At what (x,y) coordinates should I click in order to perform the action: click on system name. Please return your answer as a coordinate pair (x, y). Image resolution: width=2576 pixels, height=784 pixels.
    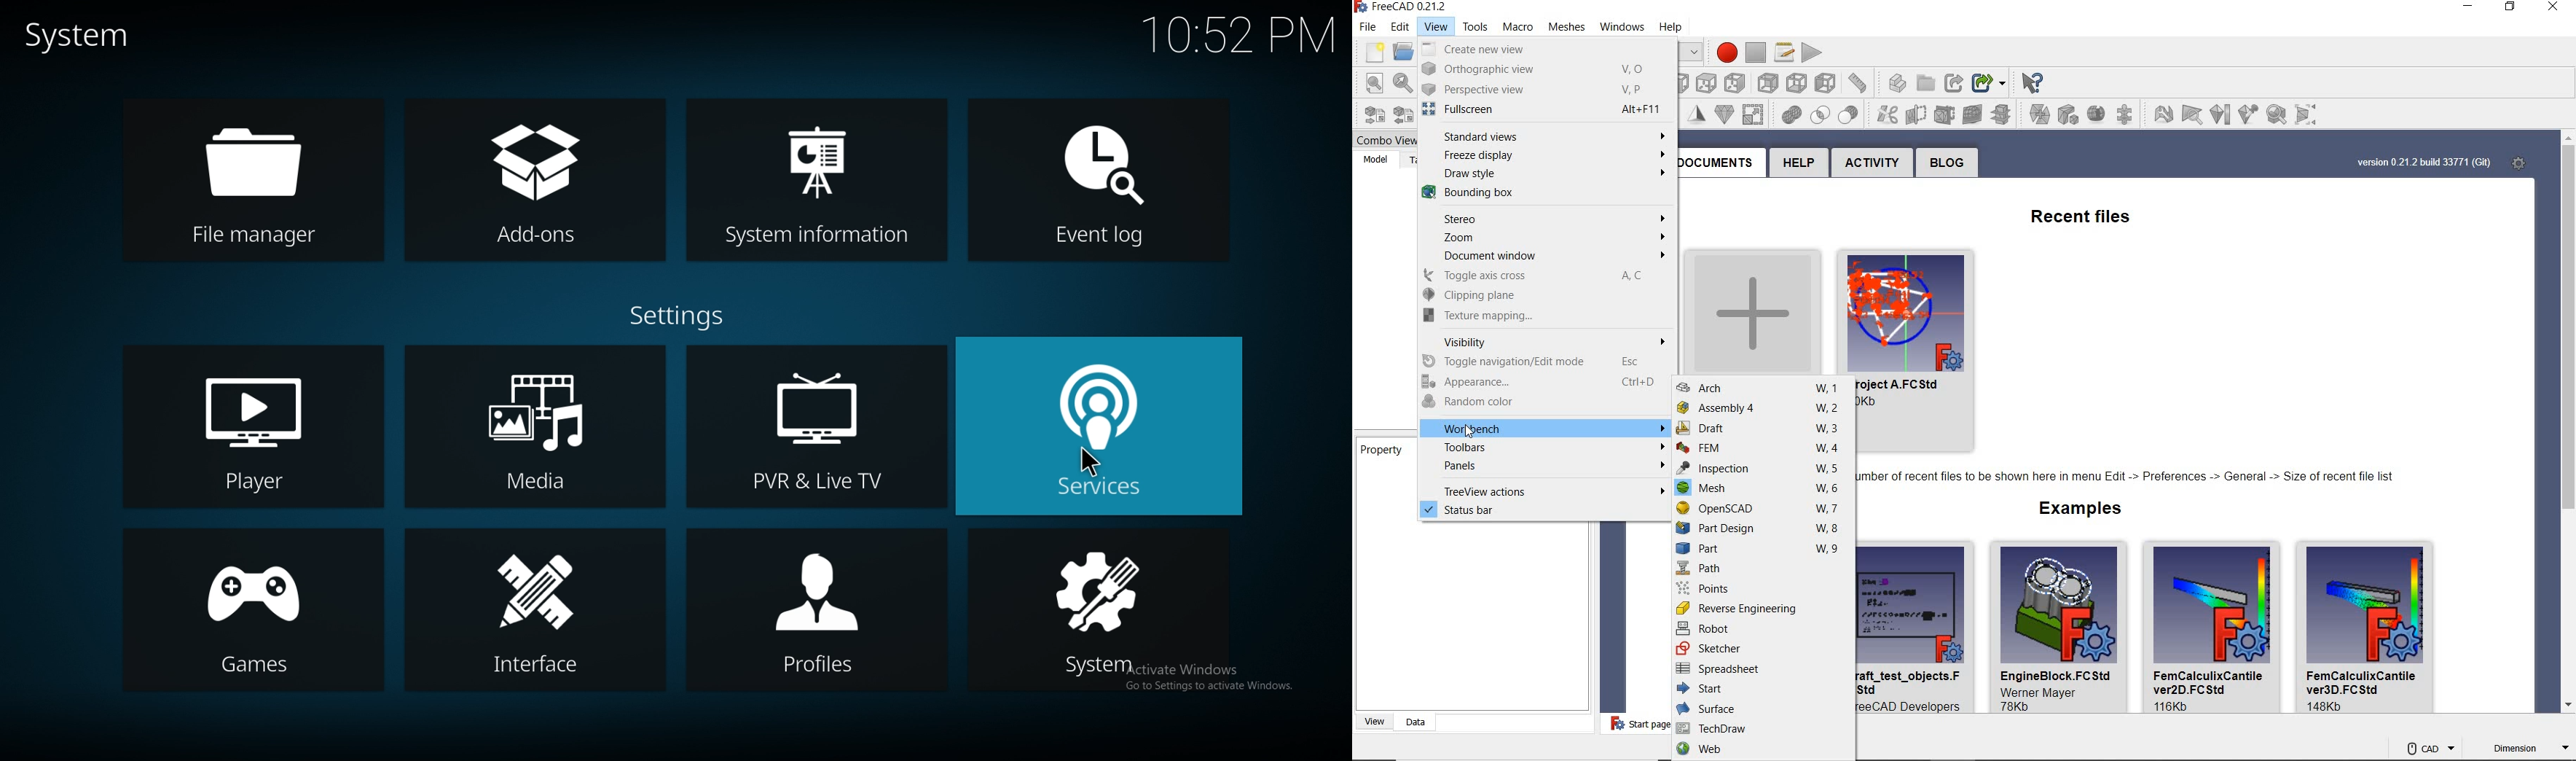
    Looking at the image, I should click on (1403, 7).